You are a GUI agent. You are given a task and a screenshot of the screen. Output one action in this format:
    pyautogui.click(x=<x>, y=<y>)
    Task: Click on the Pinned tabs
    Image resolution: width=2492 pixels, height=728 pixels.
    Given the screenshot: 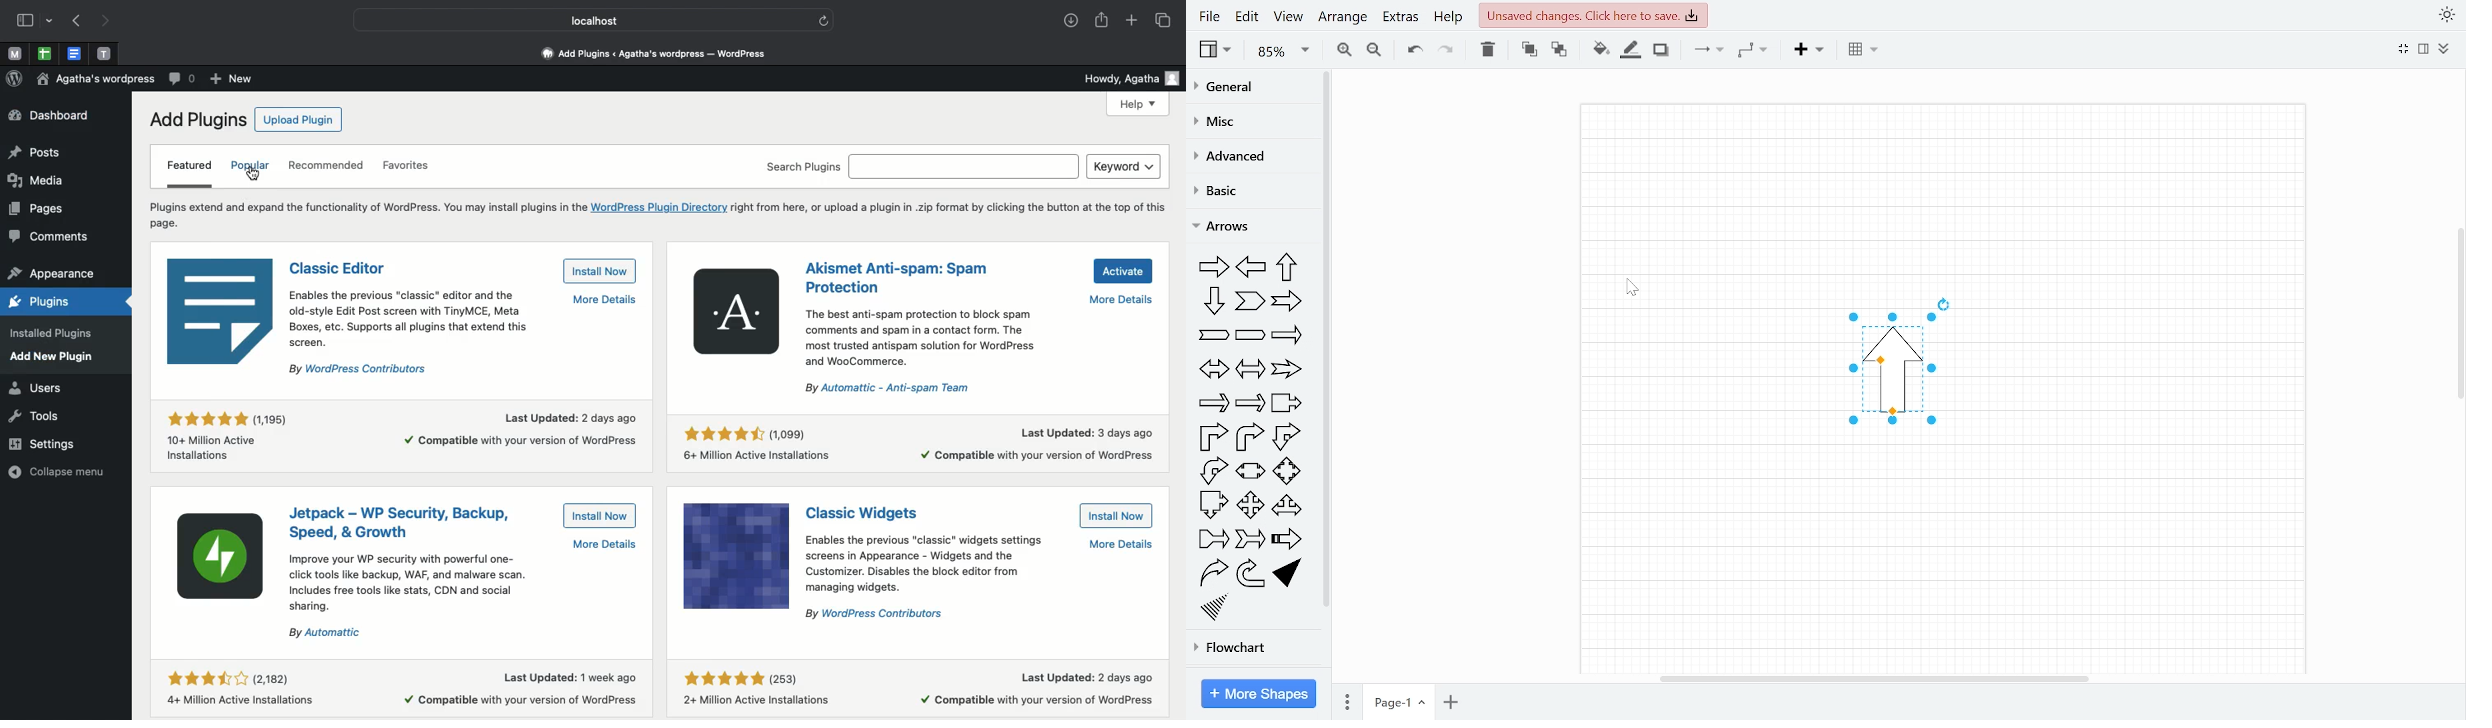 What is the action you would take?
    pyautogui.click(x=76, y=54)
    